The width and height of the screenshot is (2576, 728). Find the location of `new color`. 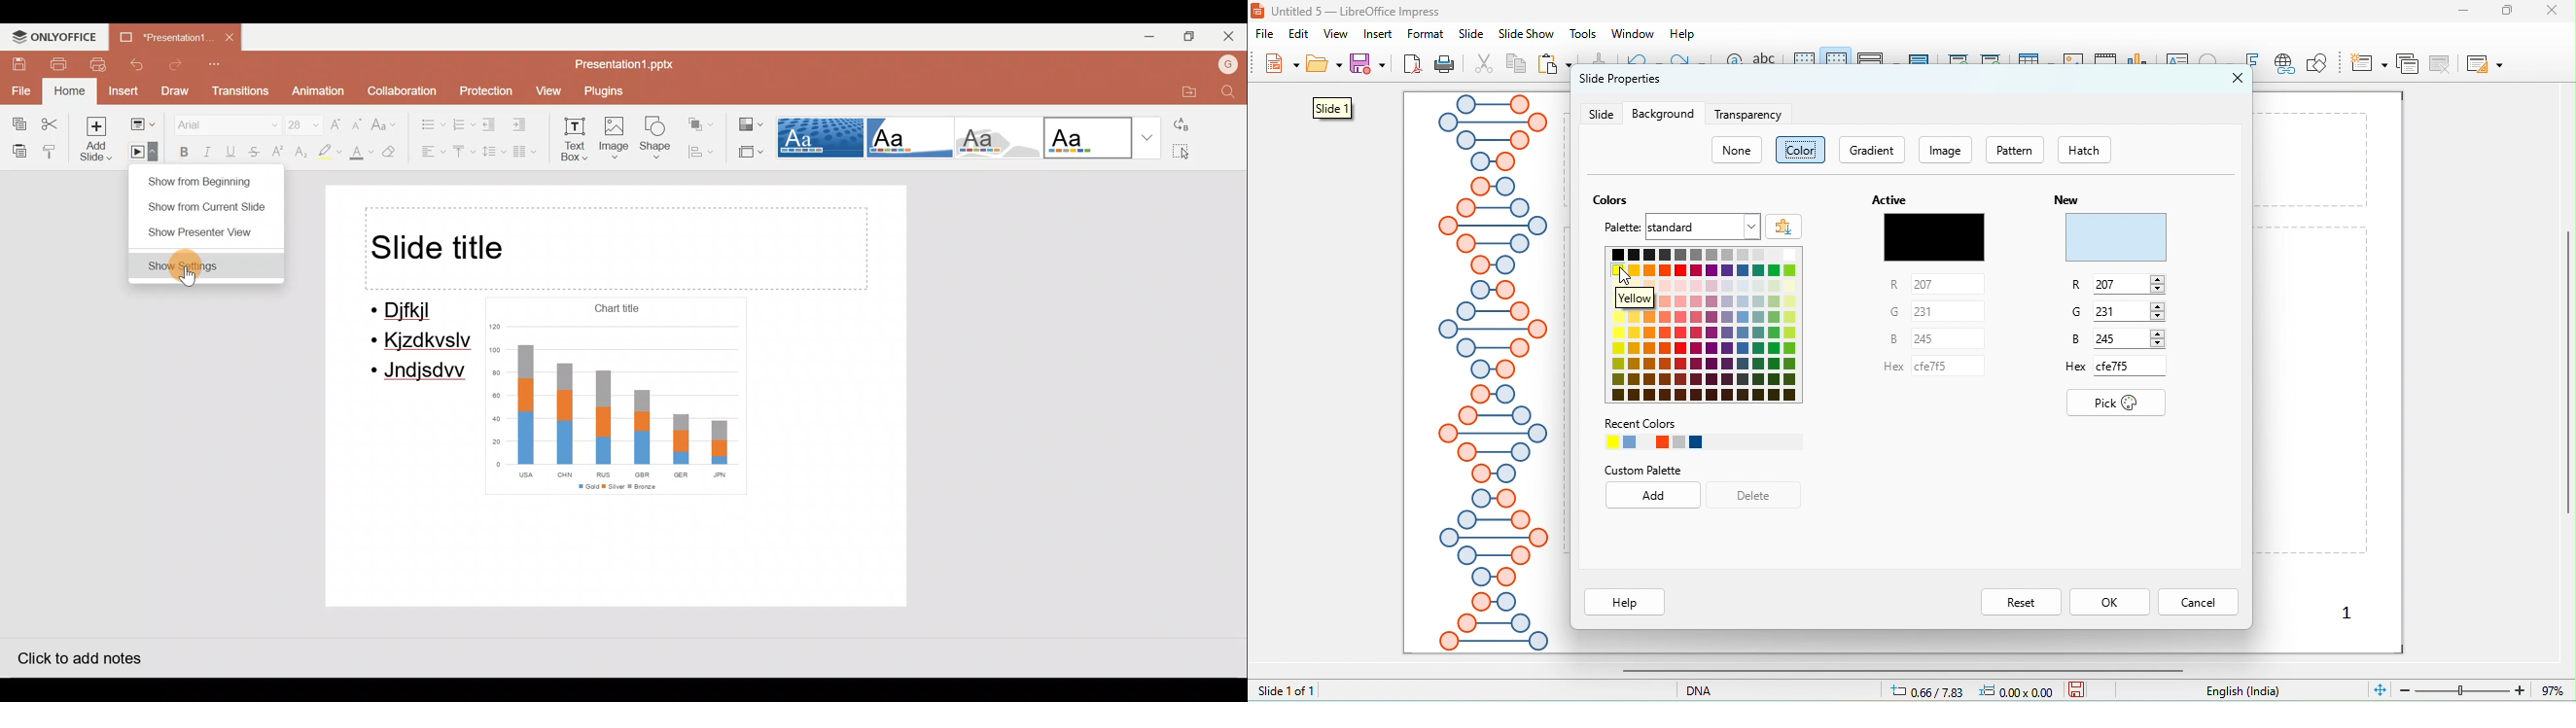

new color is located at coordinates (2117, 238).